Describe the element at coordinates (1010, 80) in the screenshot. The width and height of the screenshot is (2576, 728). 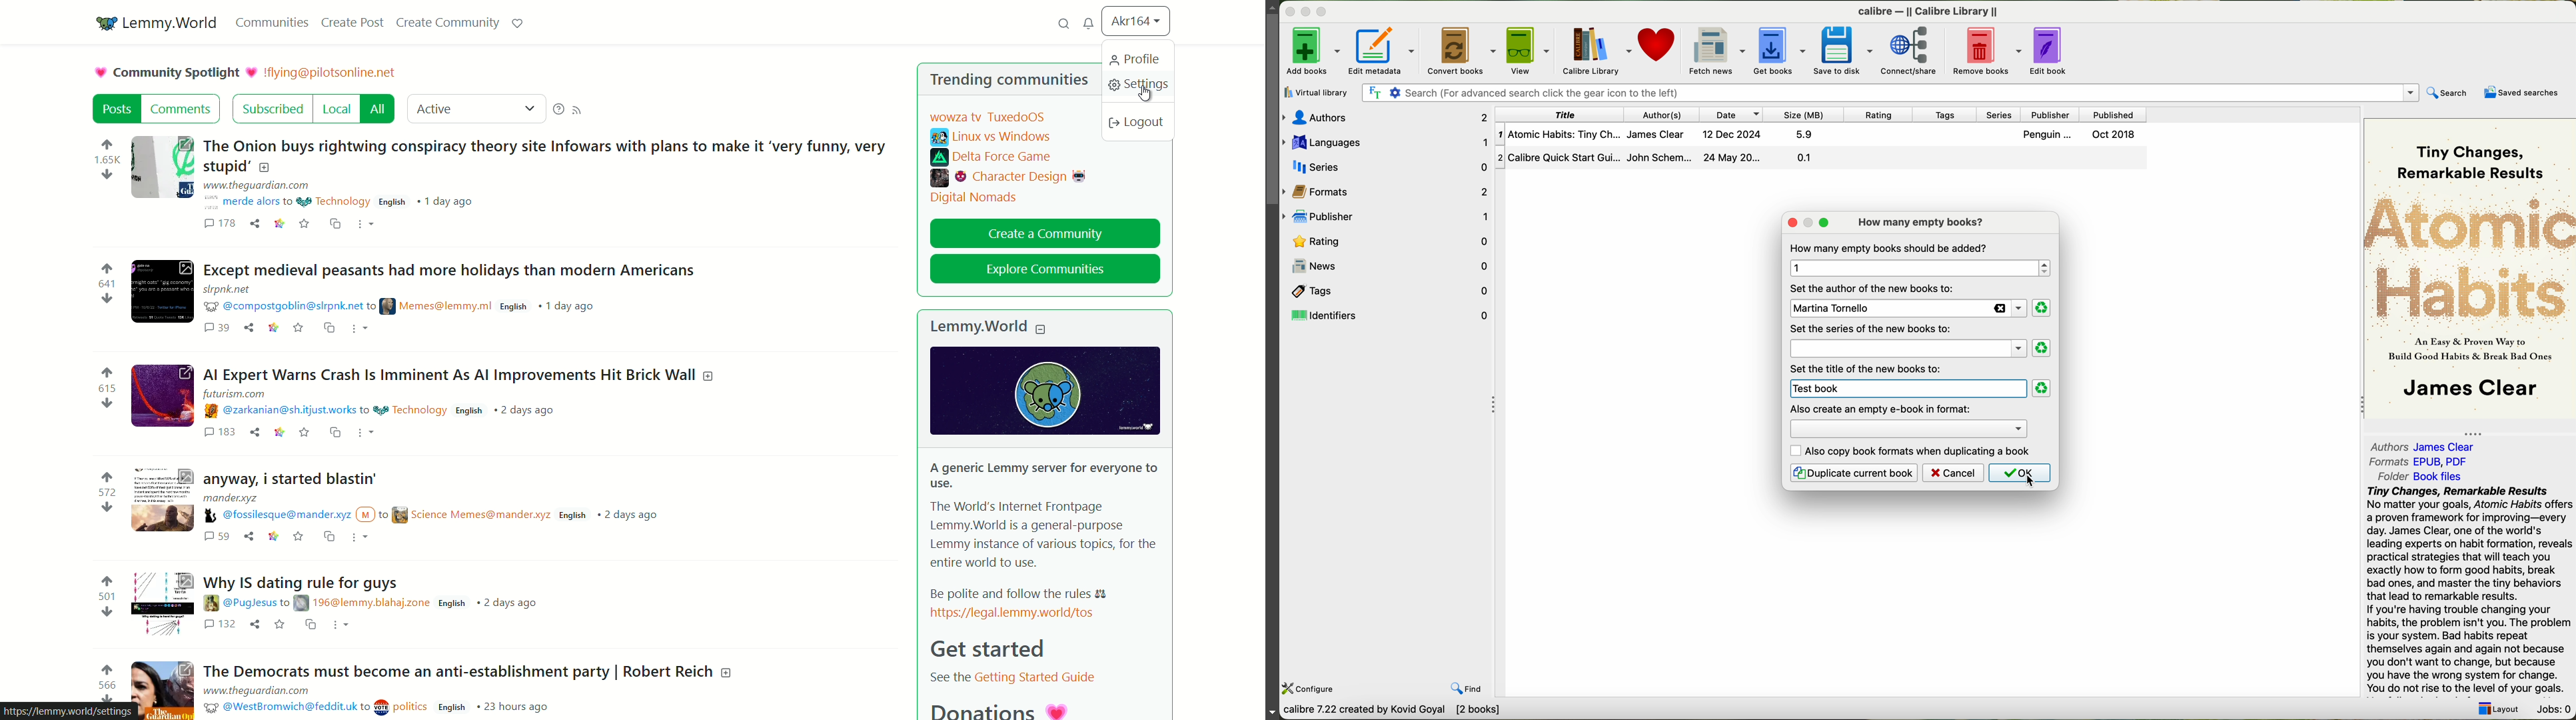
I see `trending communities` at that location.